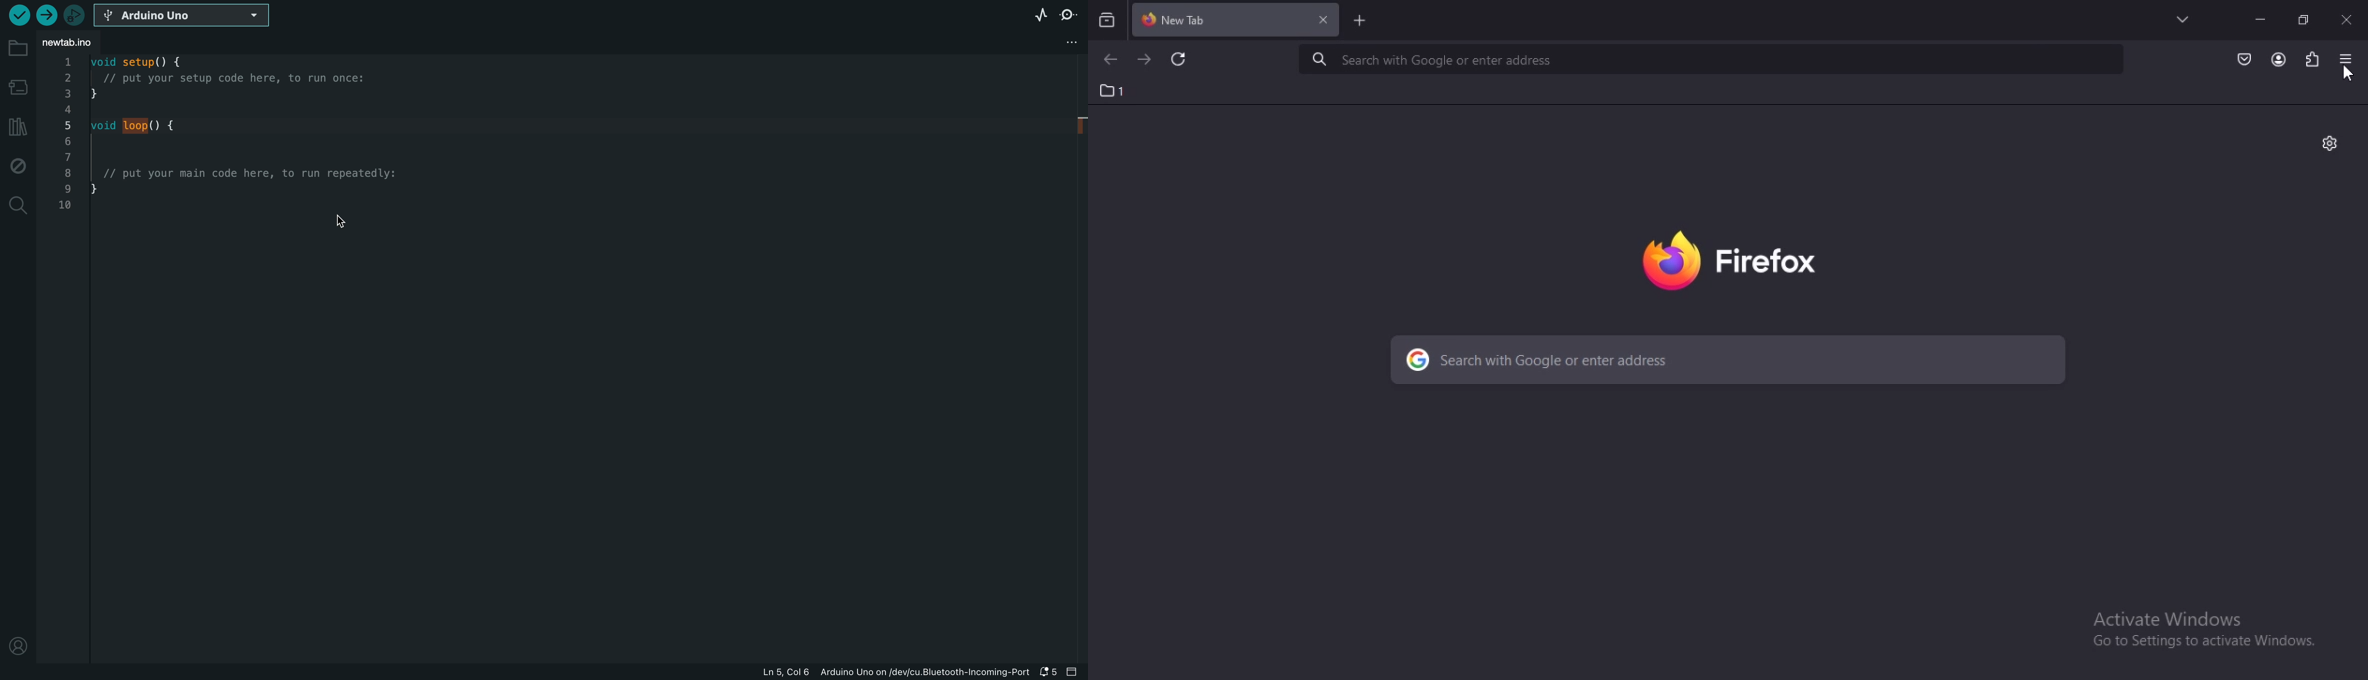  What do you see at coordinates (2179, 19) in the screenshot?
I see `list all tabs` at bounding box center [2179, 19].